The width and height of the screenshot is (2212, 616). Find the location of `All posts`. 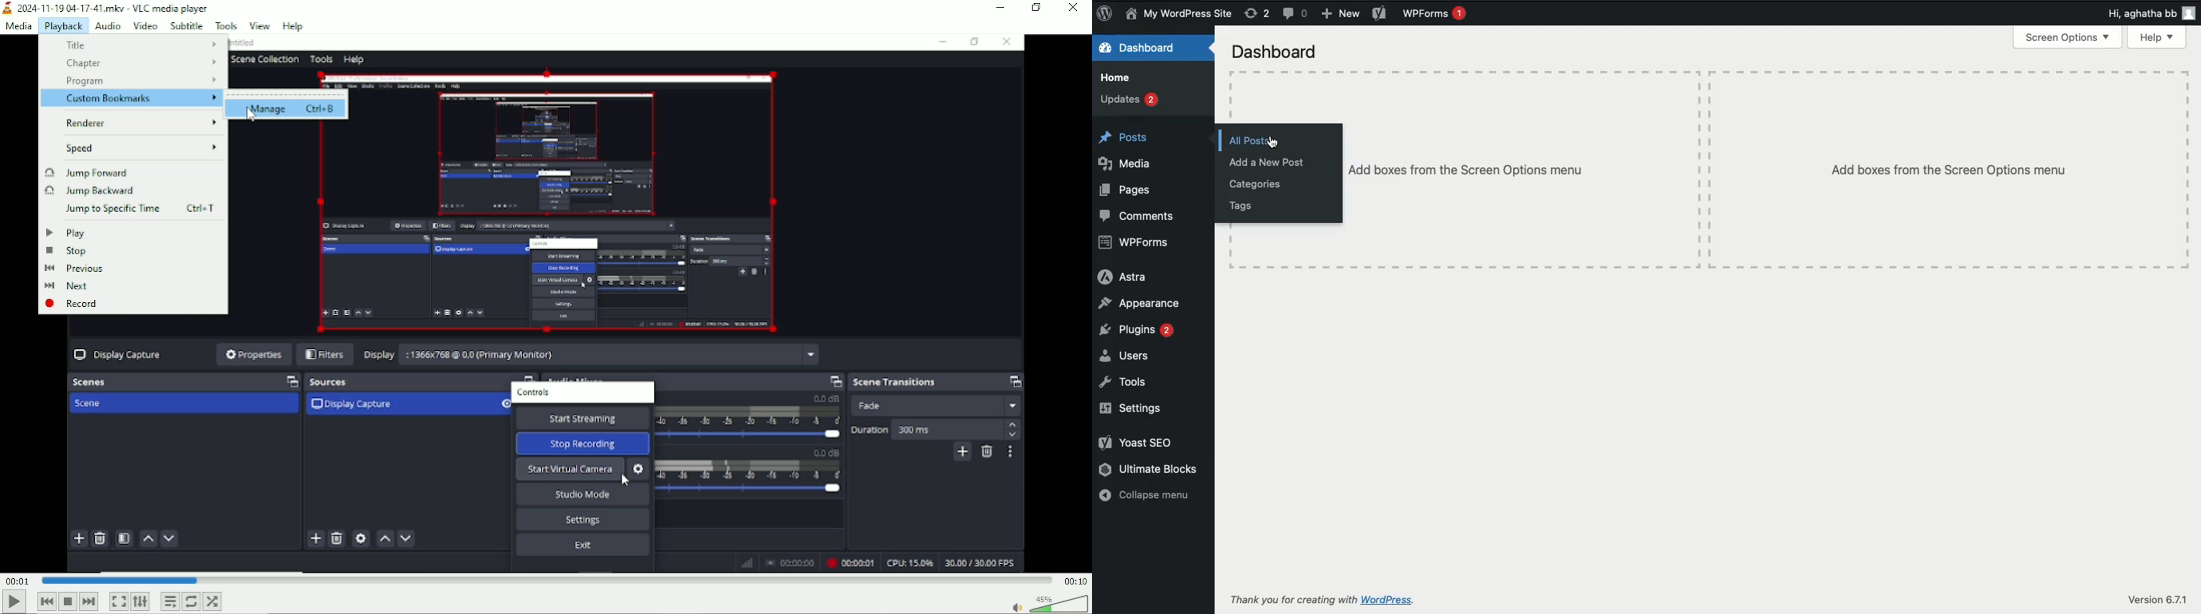

All posts is located at coordinates (1249, 142).